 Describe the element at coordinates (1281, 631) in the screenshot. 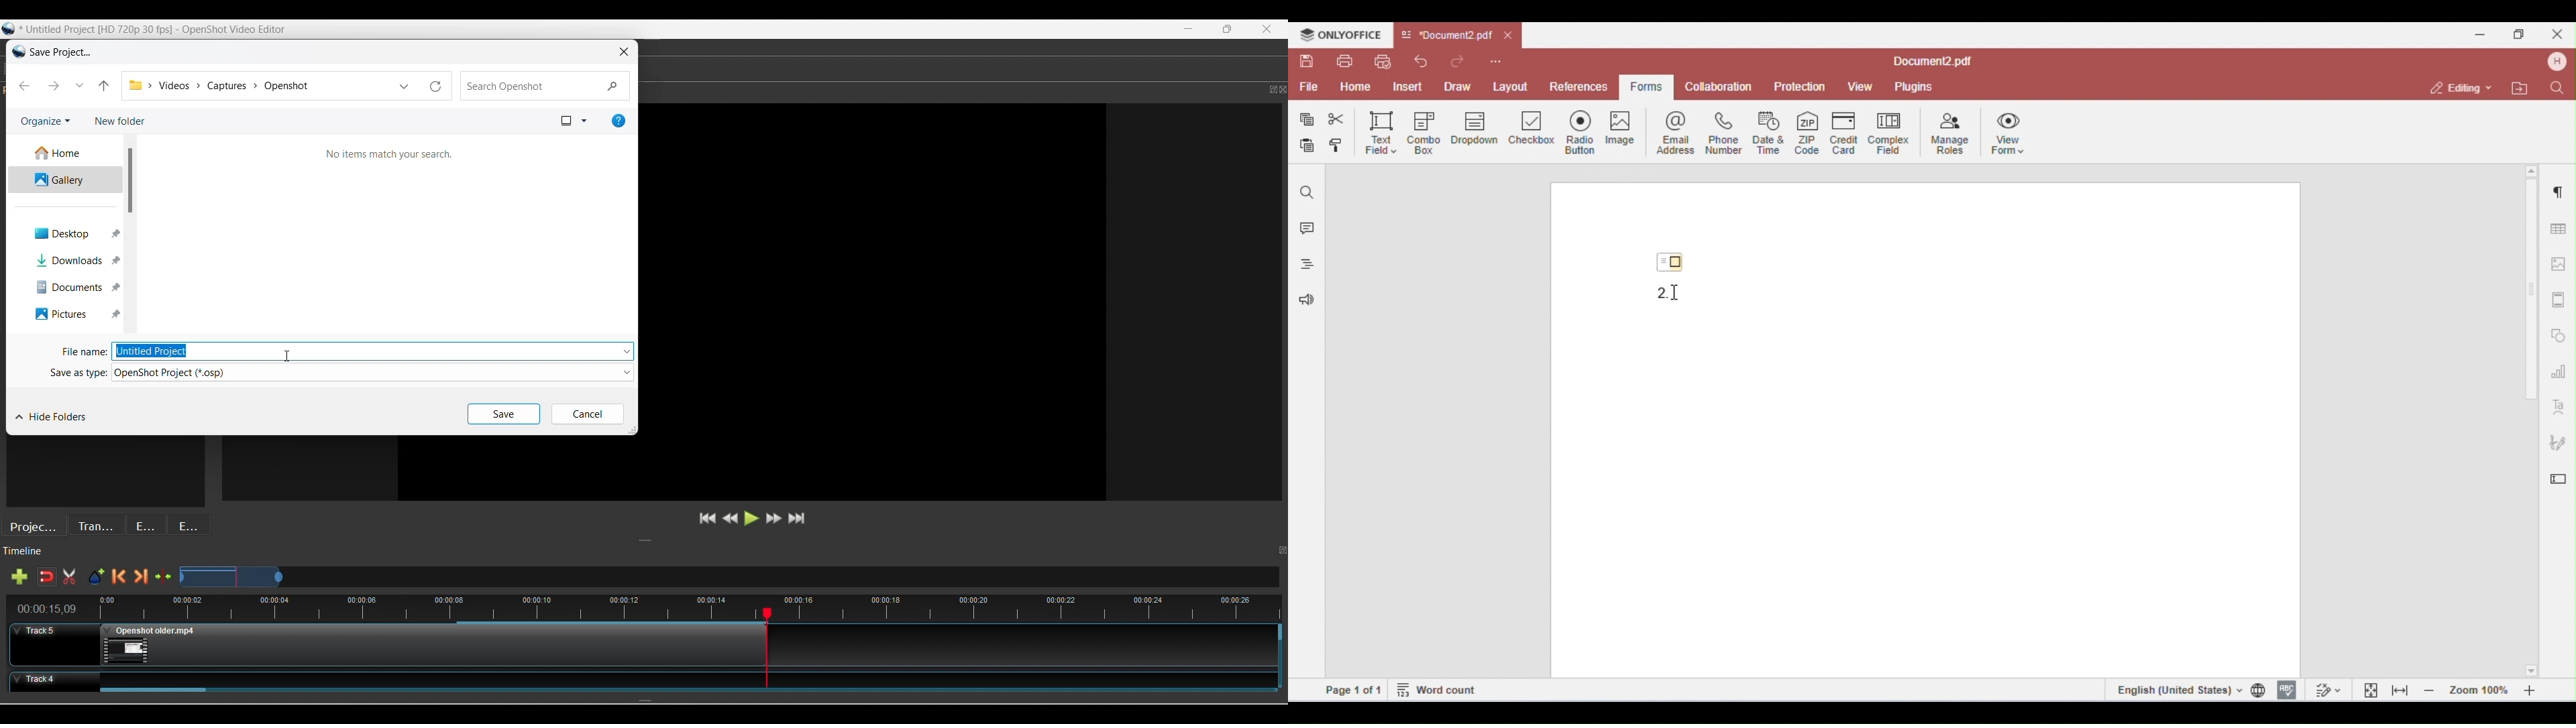

I see `Vertical slide bar` at that location.